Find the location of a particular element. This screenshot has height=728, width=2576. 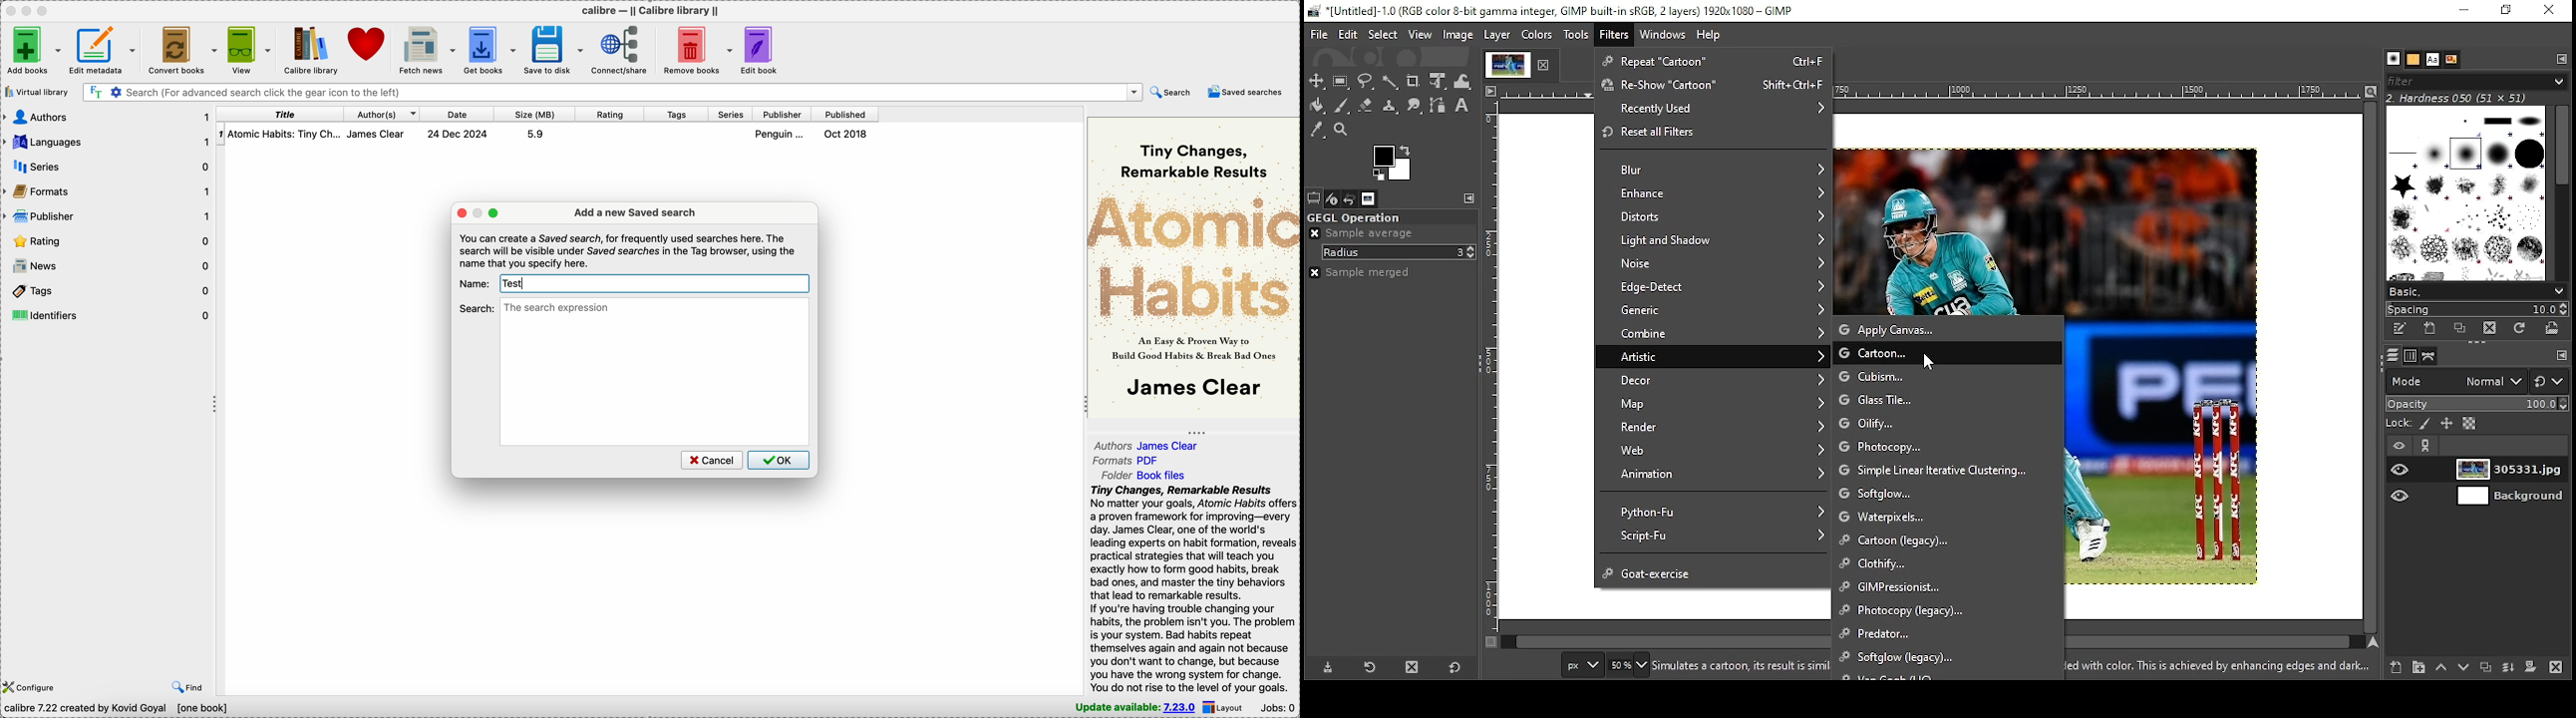

layer on/off is located at coordinates (2403, 472).